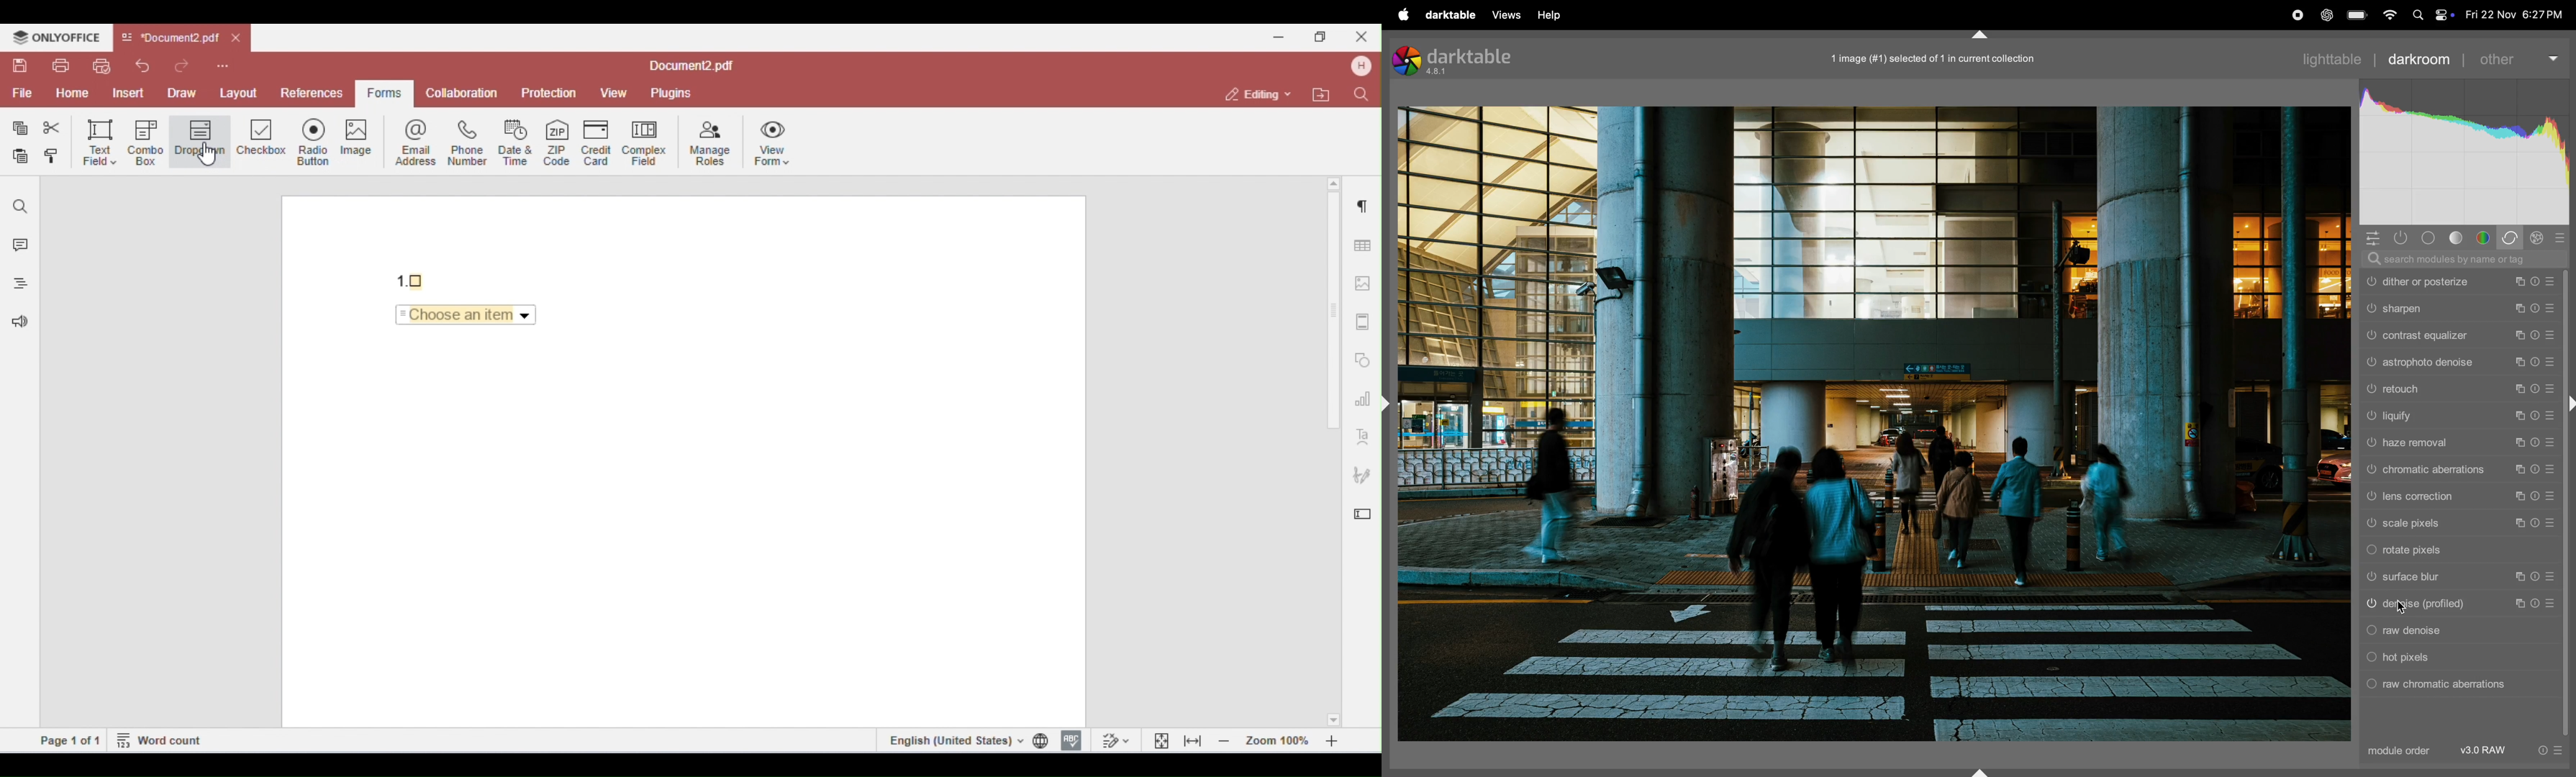 The height and width of the screenshot is (784, 2576). What do you see at coordinates (2459, 685) in the screenshot?
I see `raw chromatic aberrtions` at bounding box center [2459, 685].